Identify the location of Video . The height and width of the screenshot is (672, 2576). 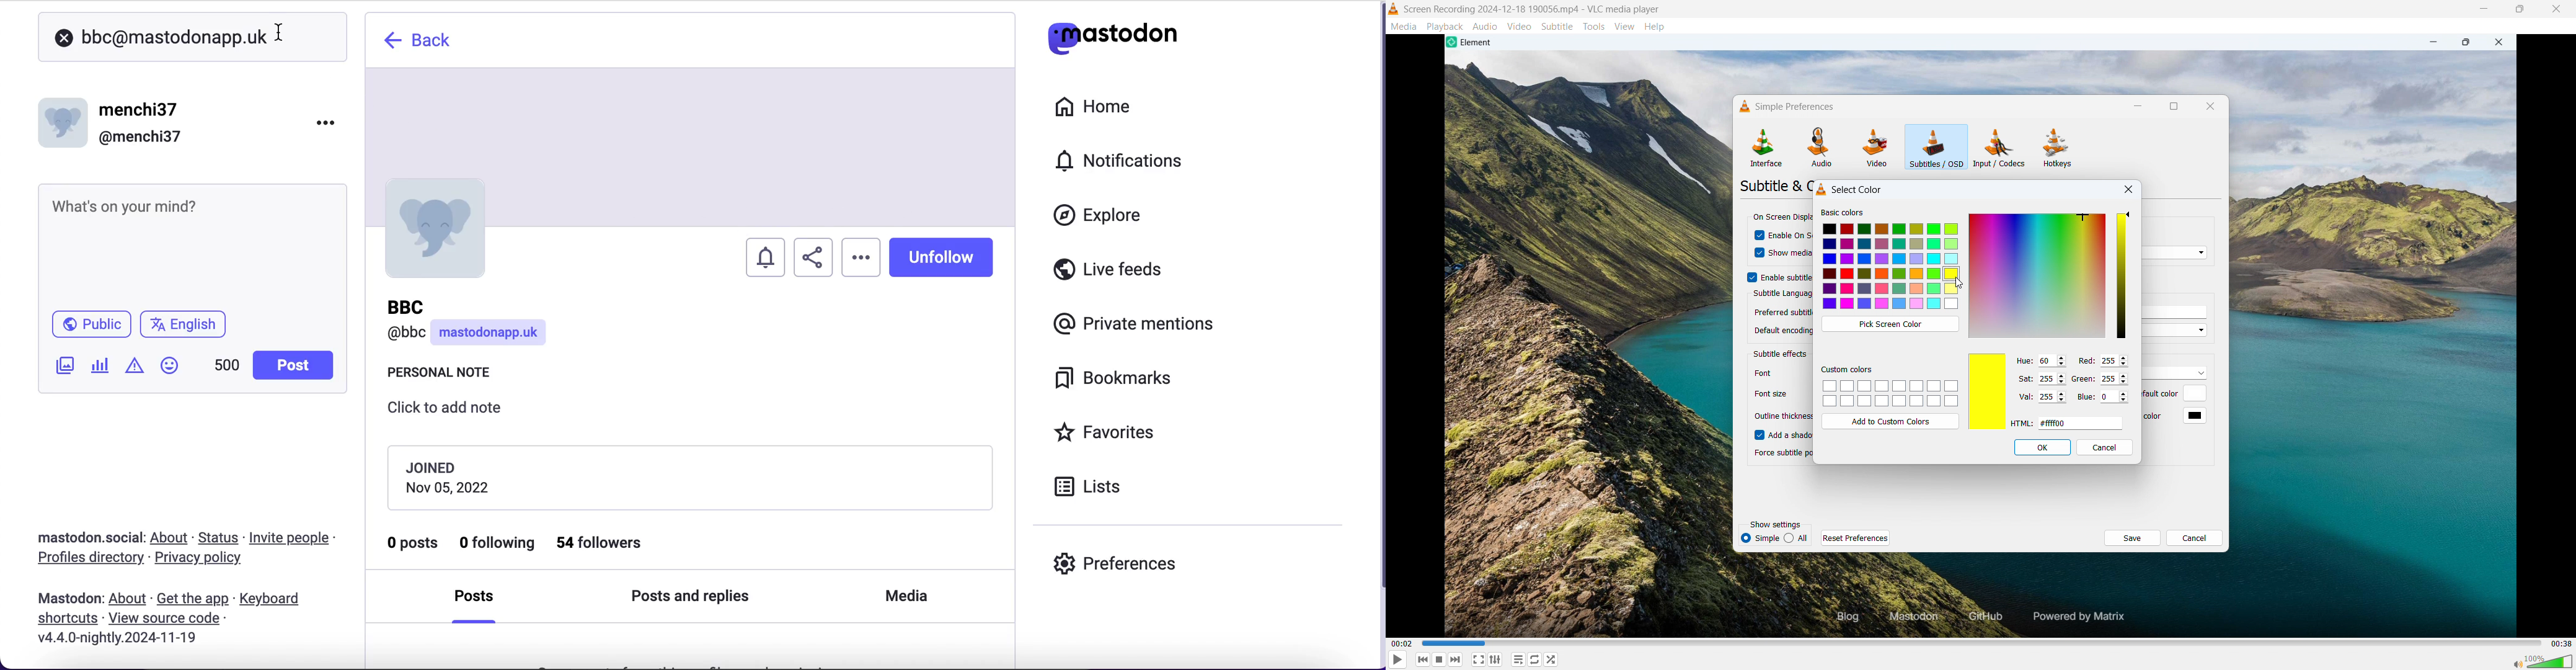
(1875, 148).